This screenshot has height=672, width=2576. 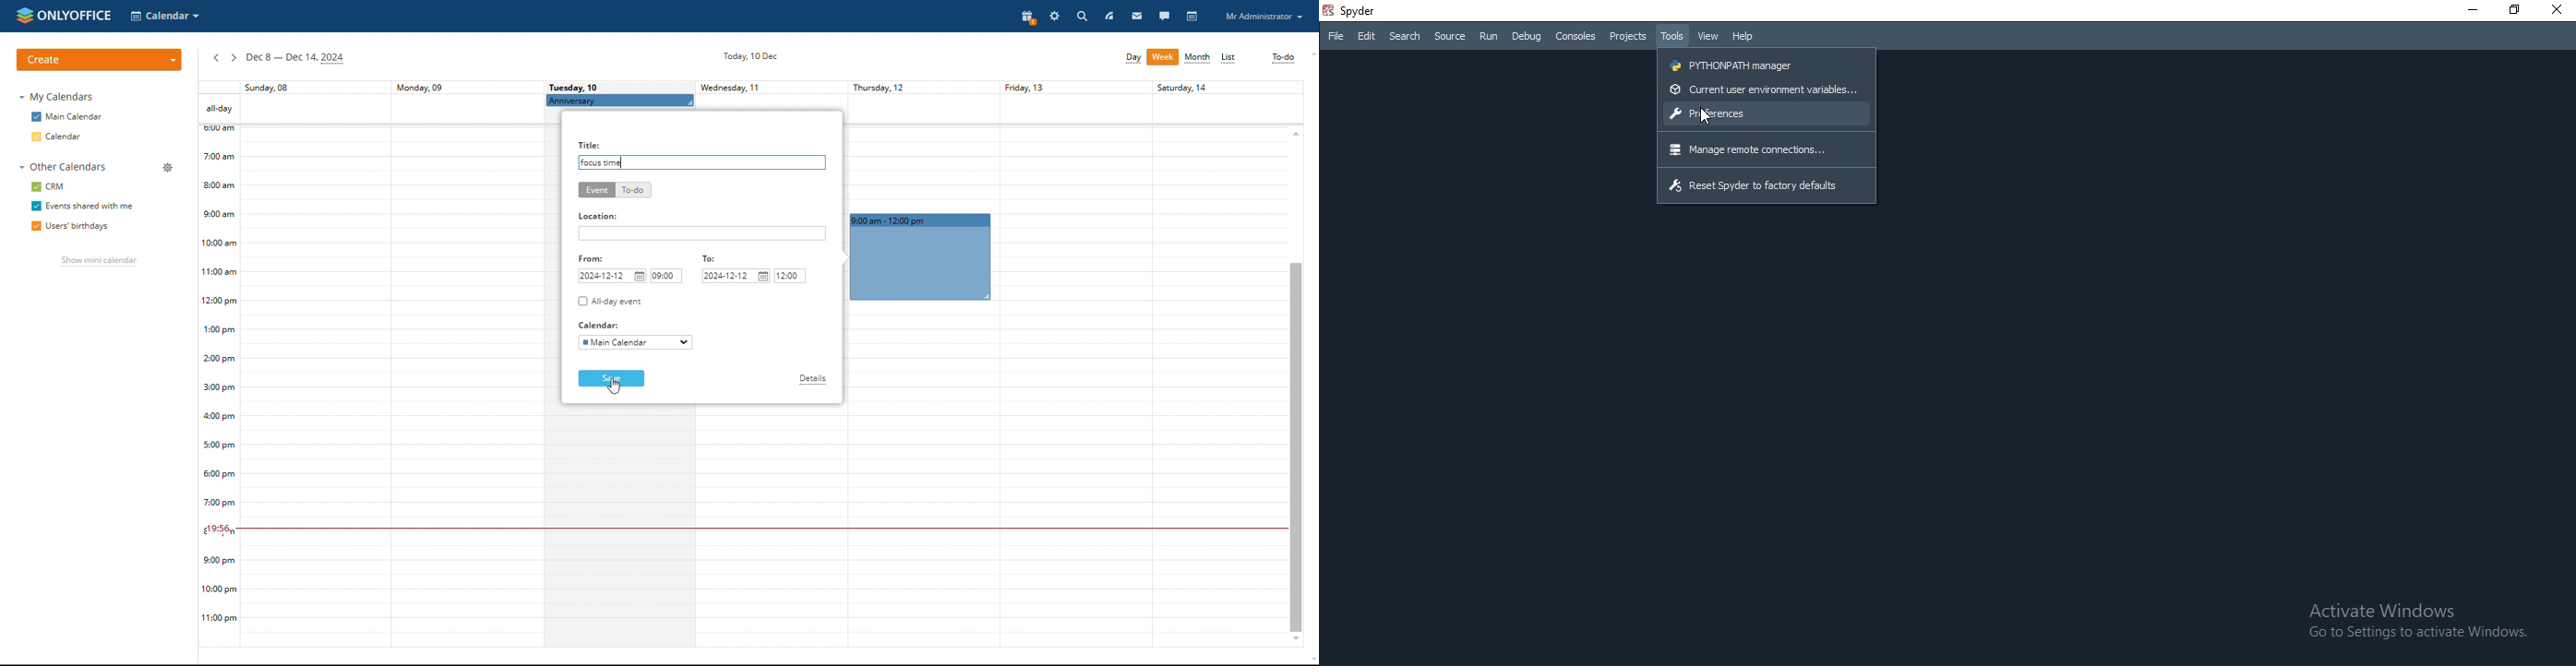 I want to click on Consoles, so click(x=1576, y=37).